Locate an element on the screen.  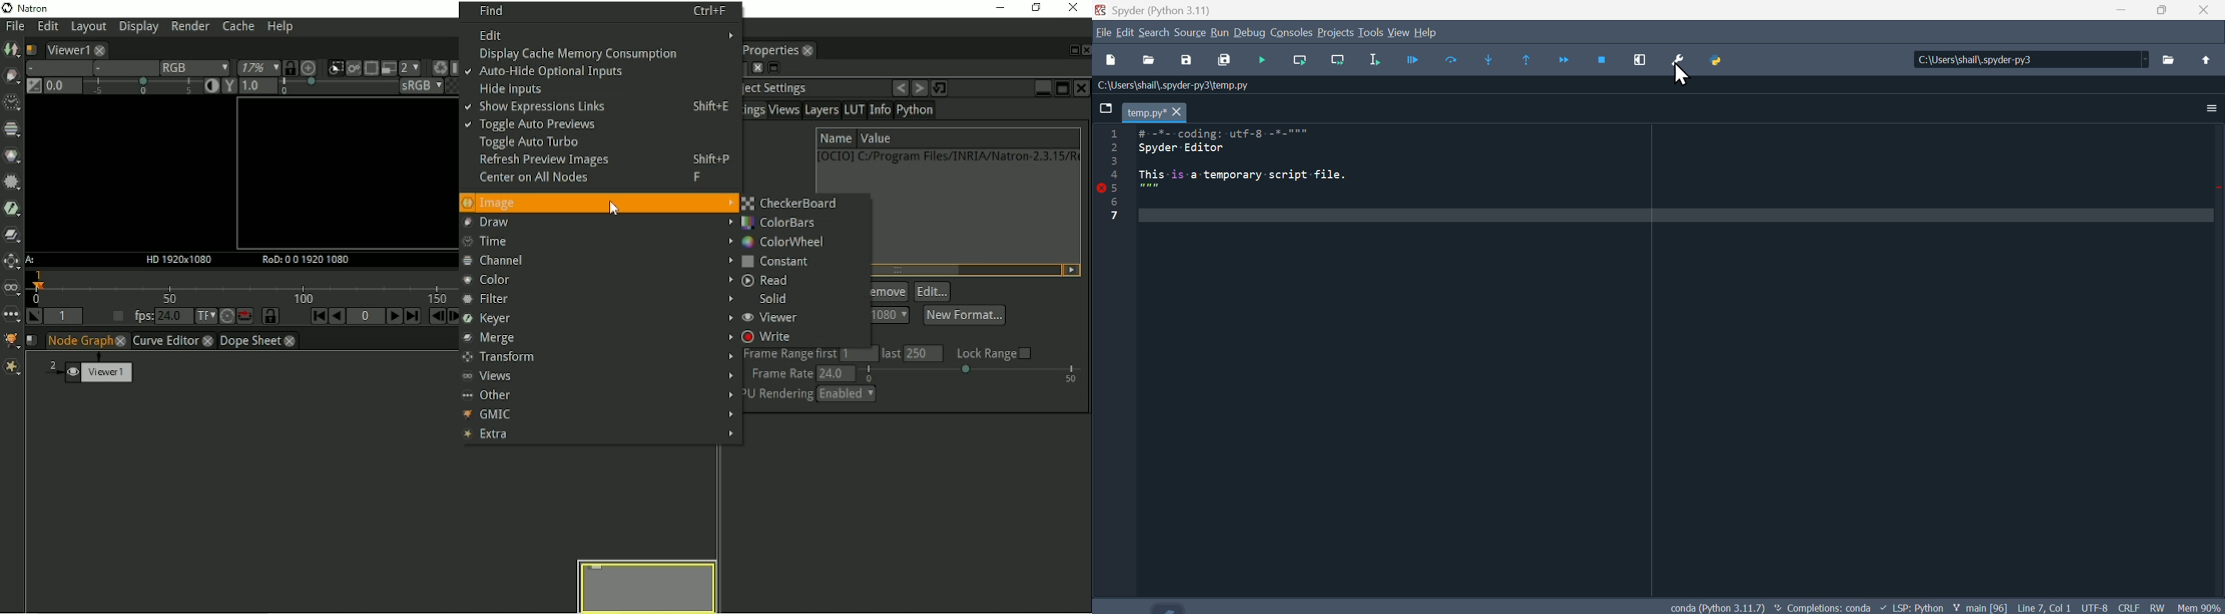
View is located at coordinates (1399, 32).